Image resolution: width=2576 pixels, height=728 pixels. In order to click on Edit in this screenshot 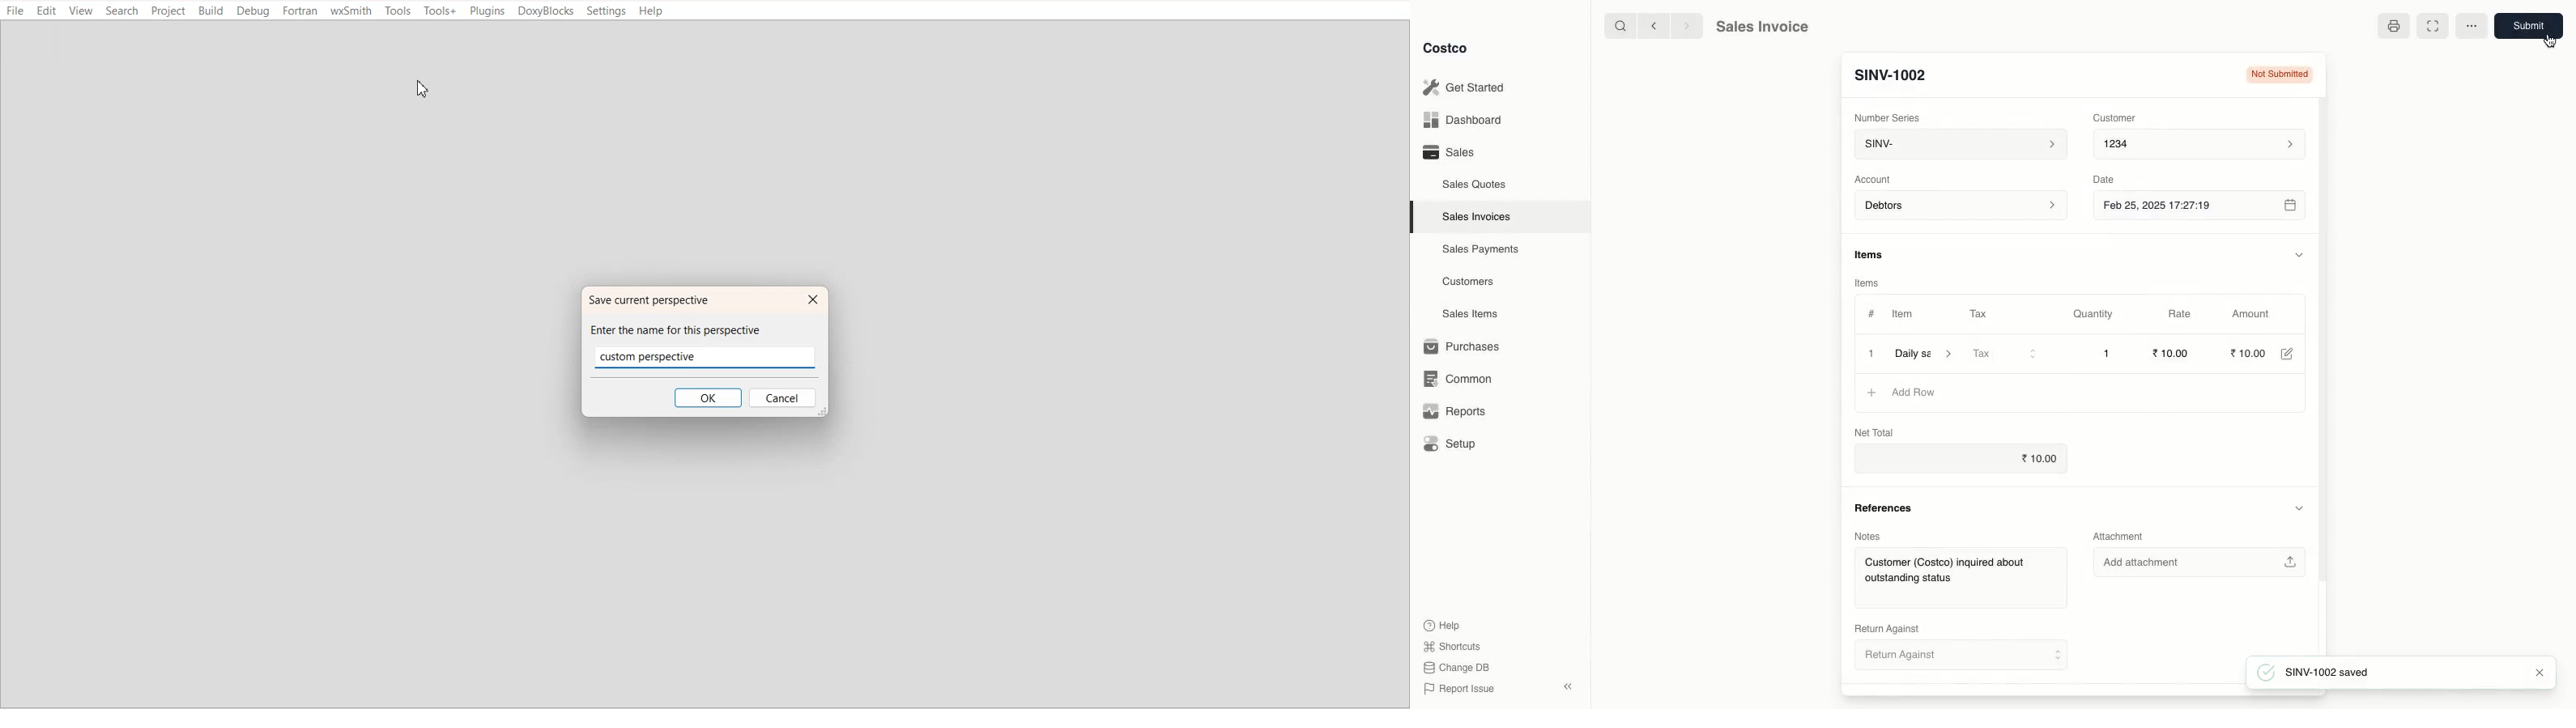, I will do `click(2293, 354)`.